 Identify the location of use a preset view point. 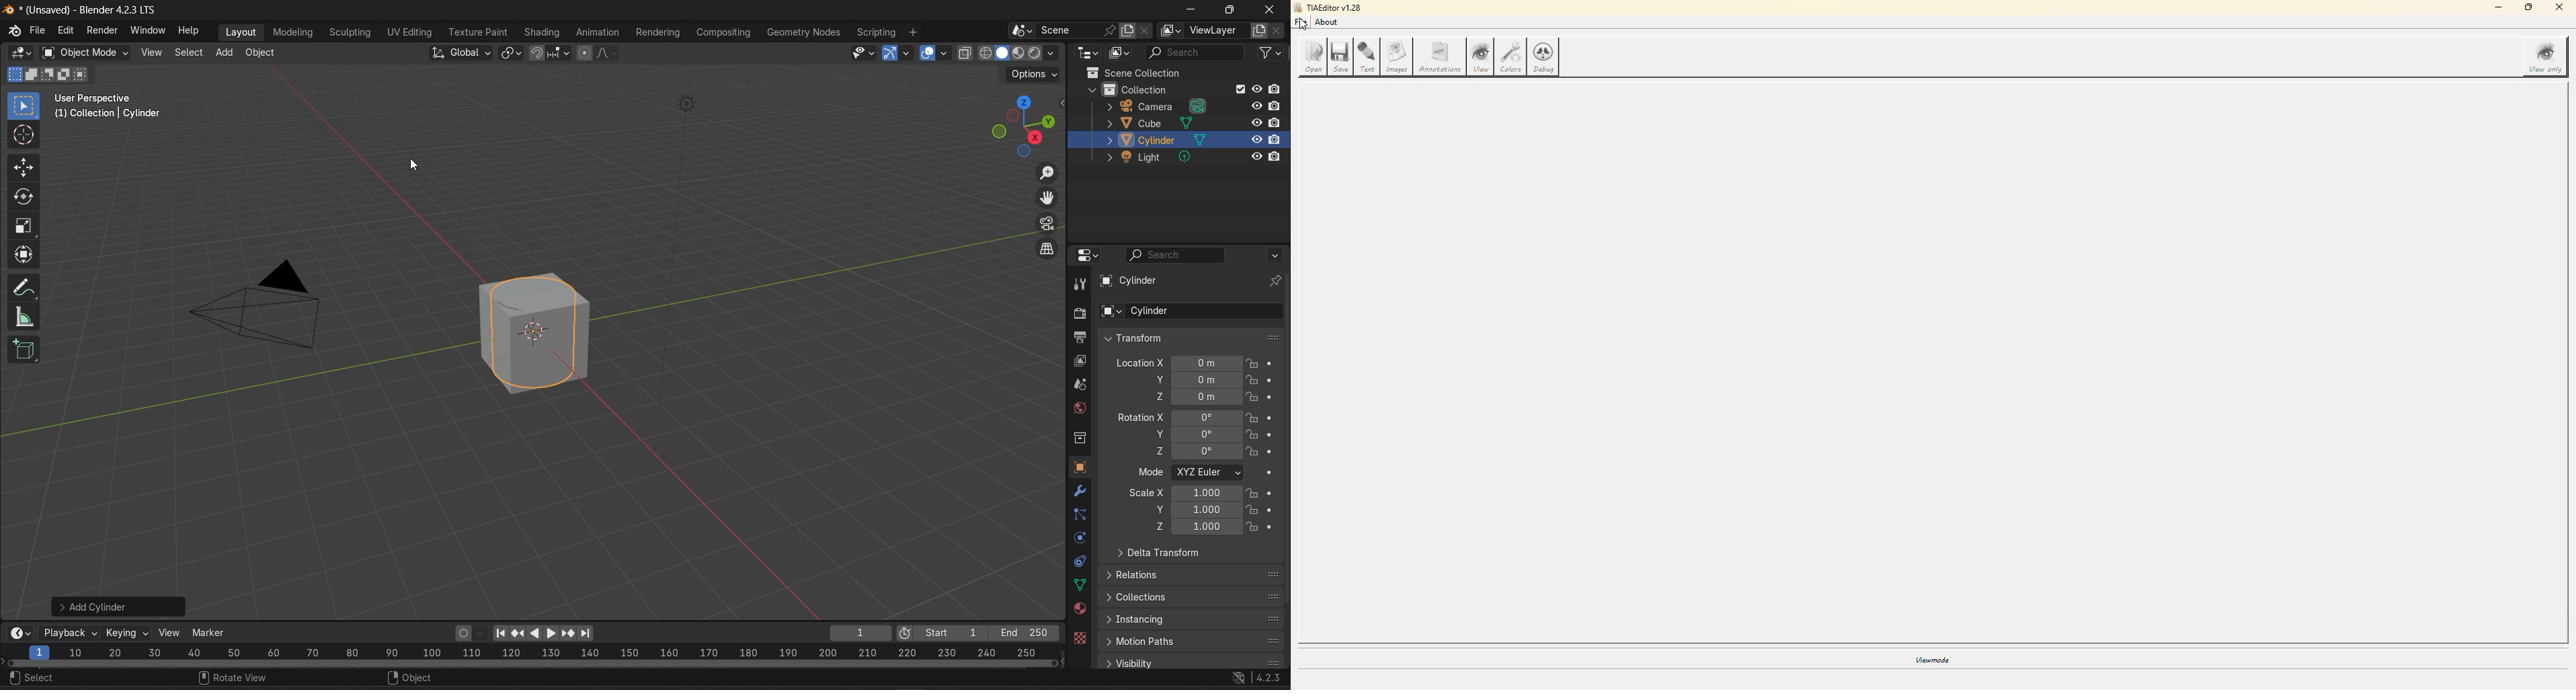
(1026, 124).